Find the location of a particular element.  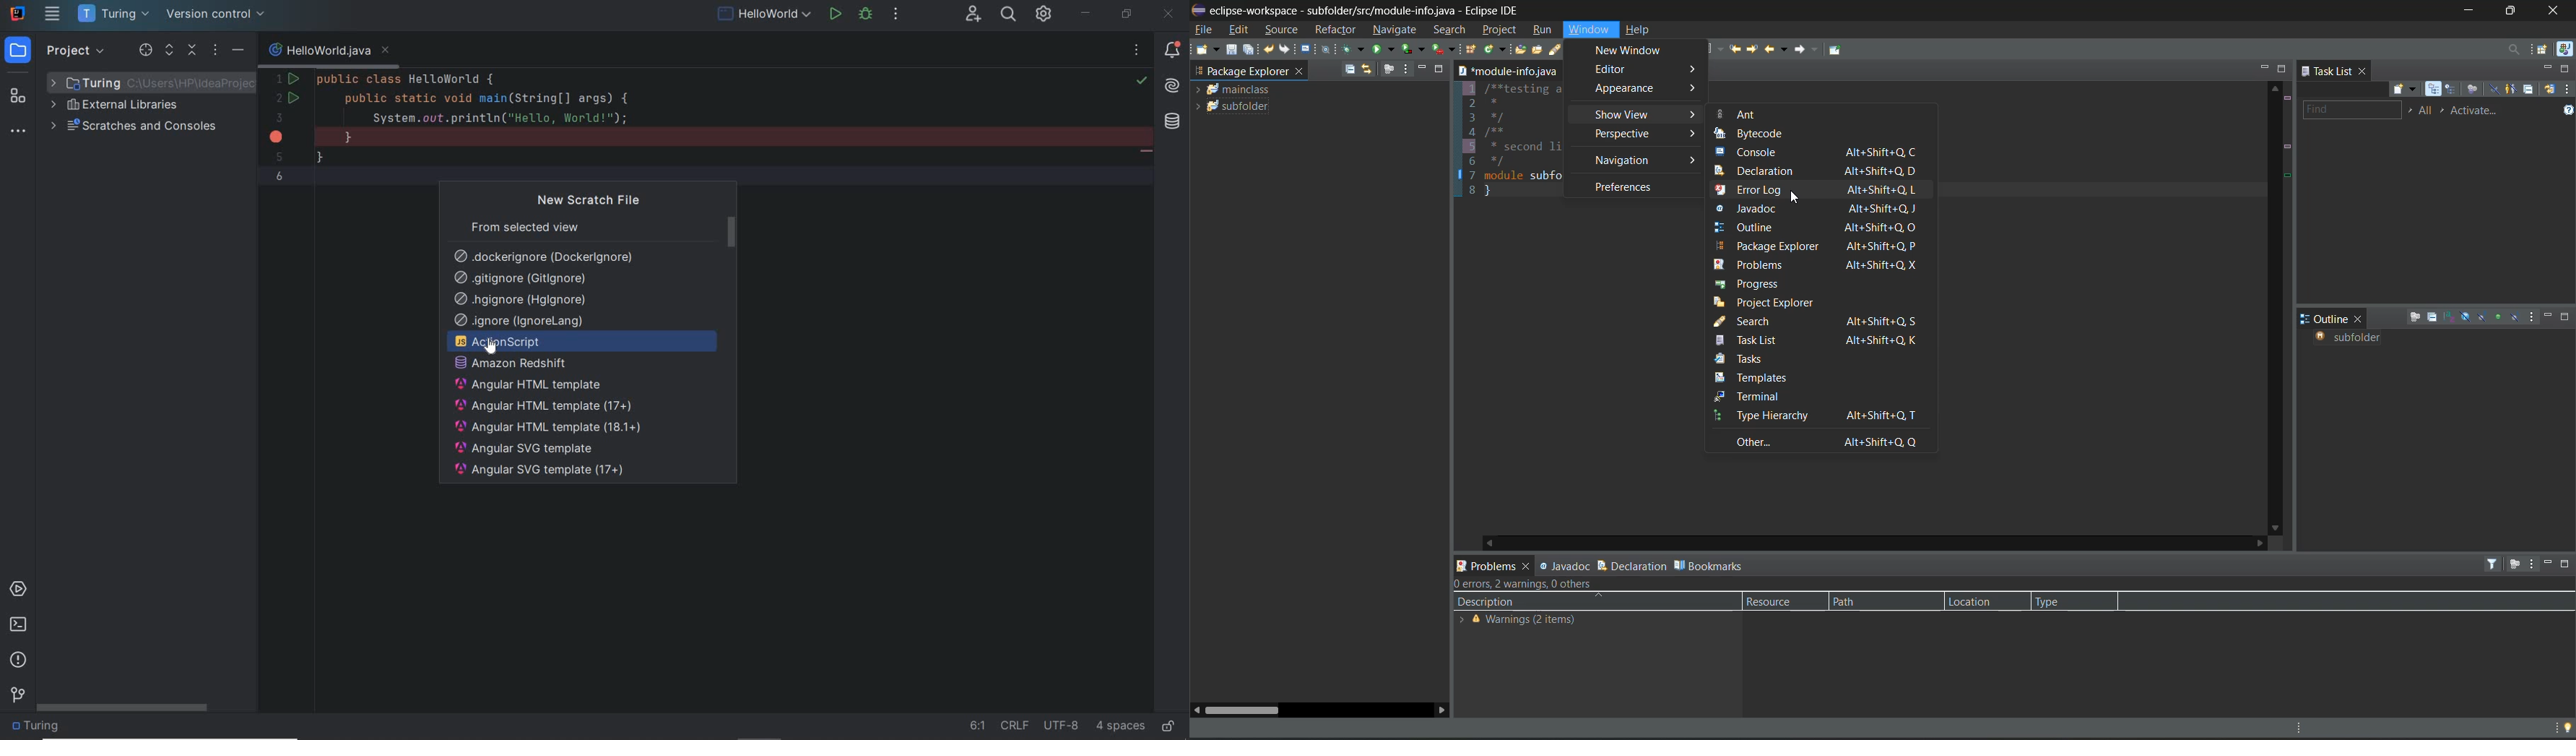

open task is located at coordinates (1540, 50).